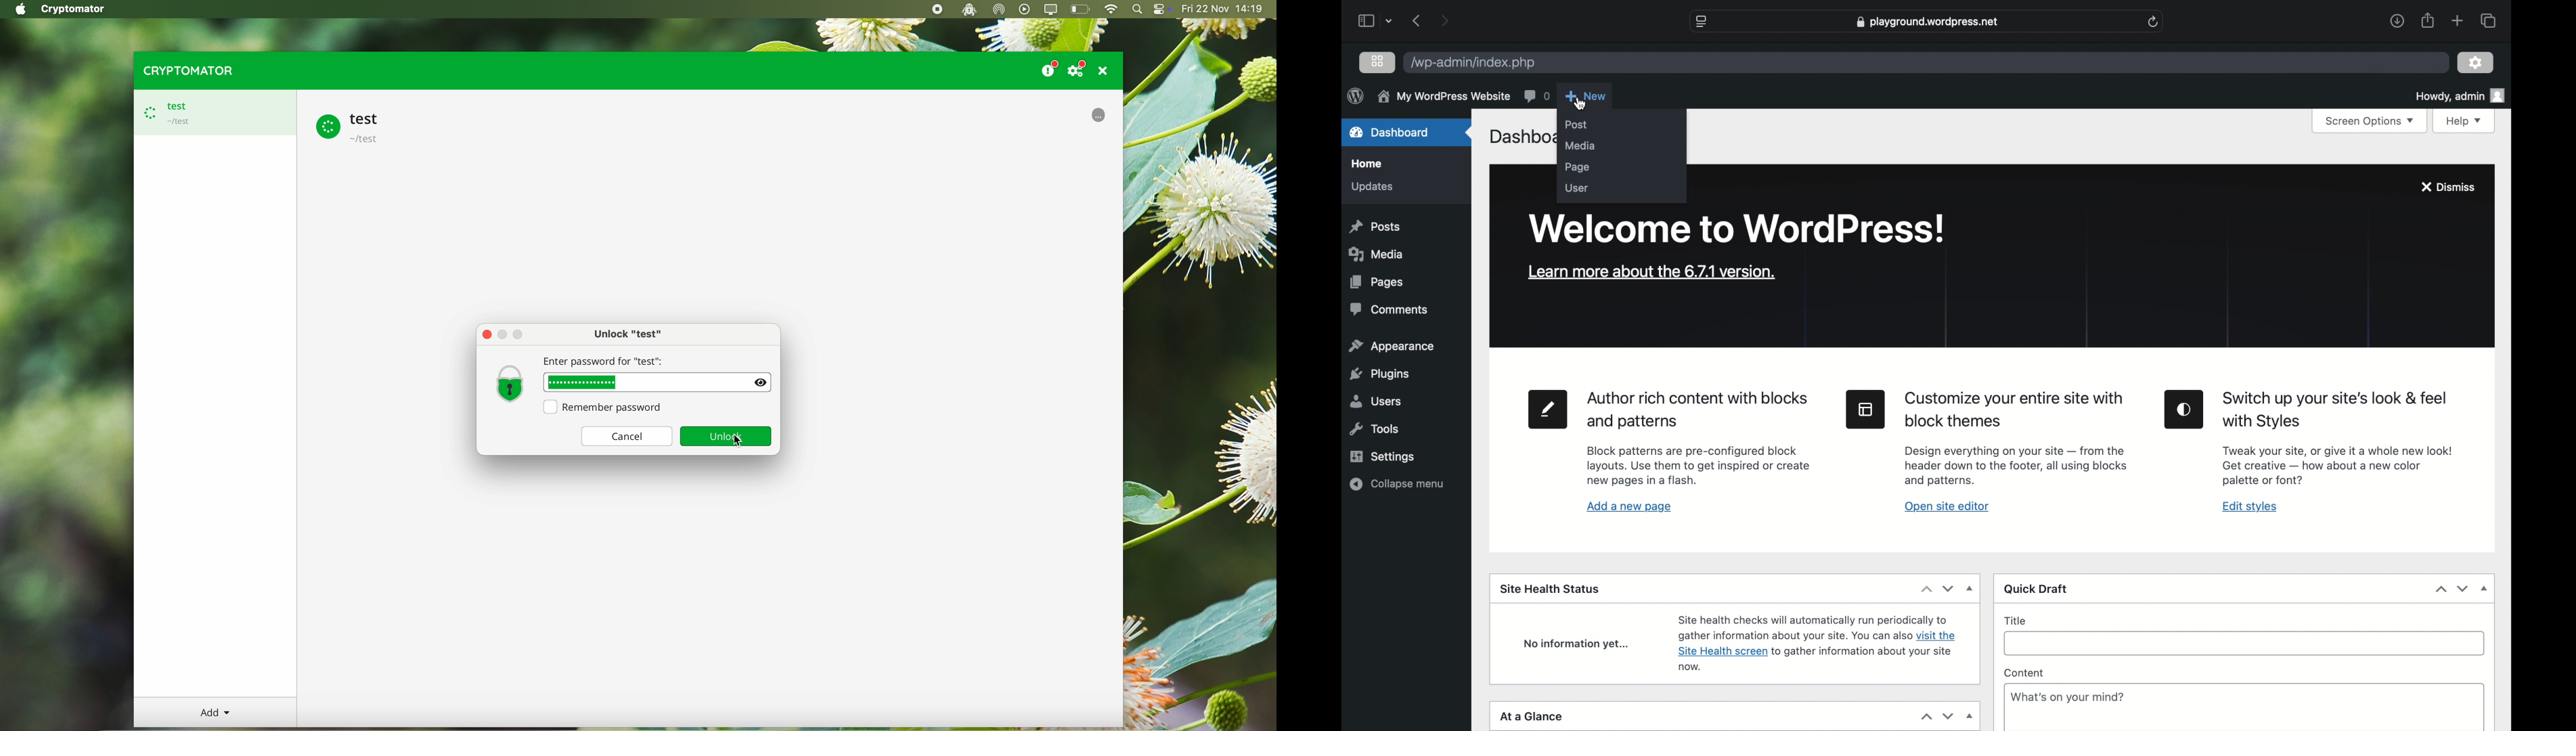  I want to click on stepper buttons, so click(1937, 716).